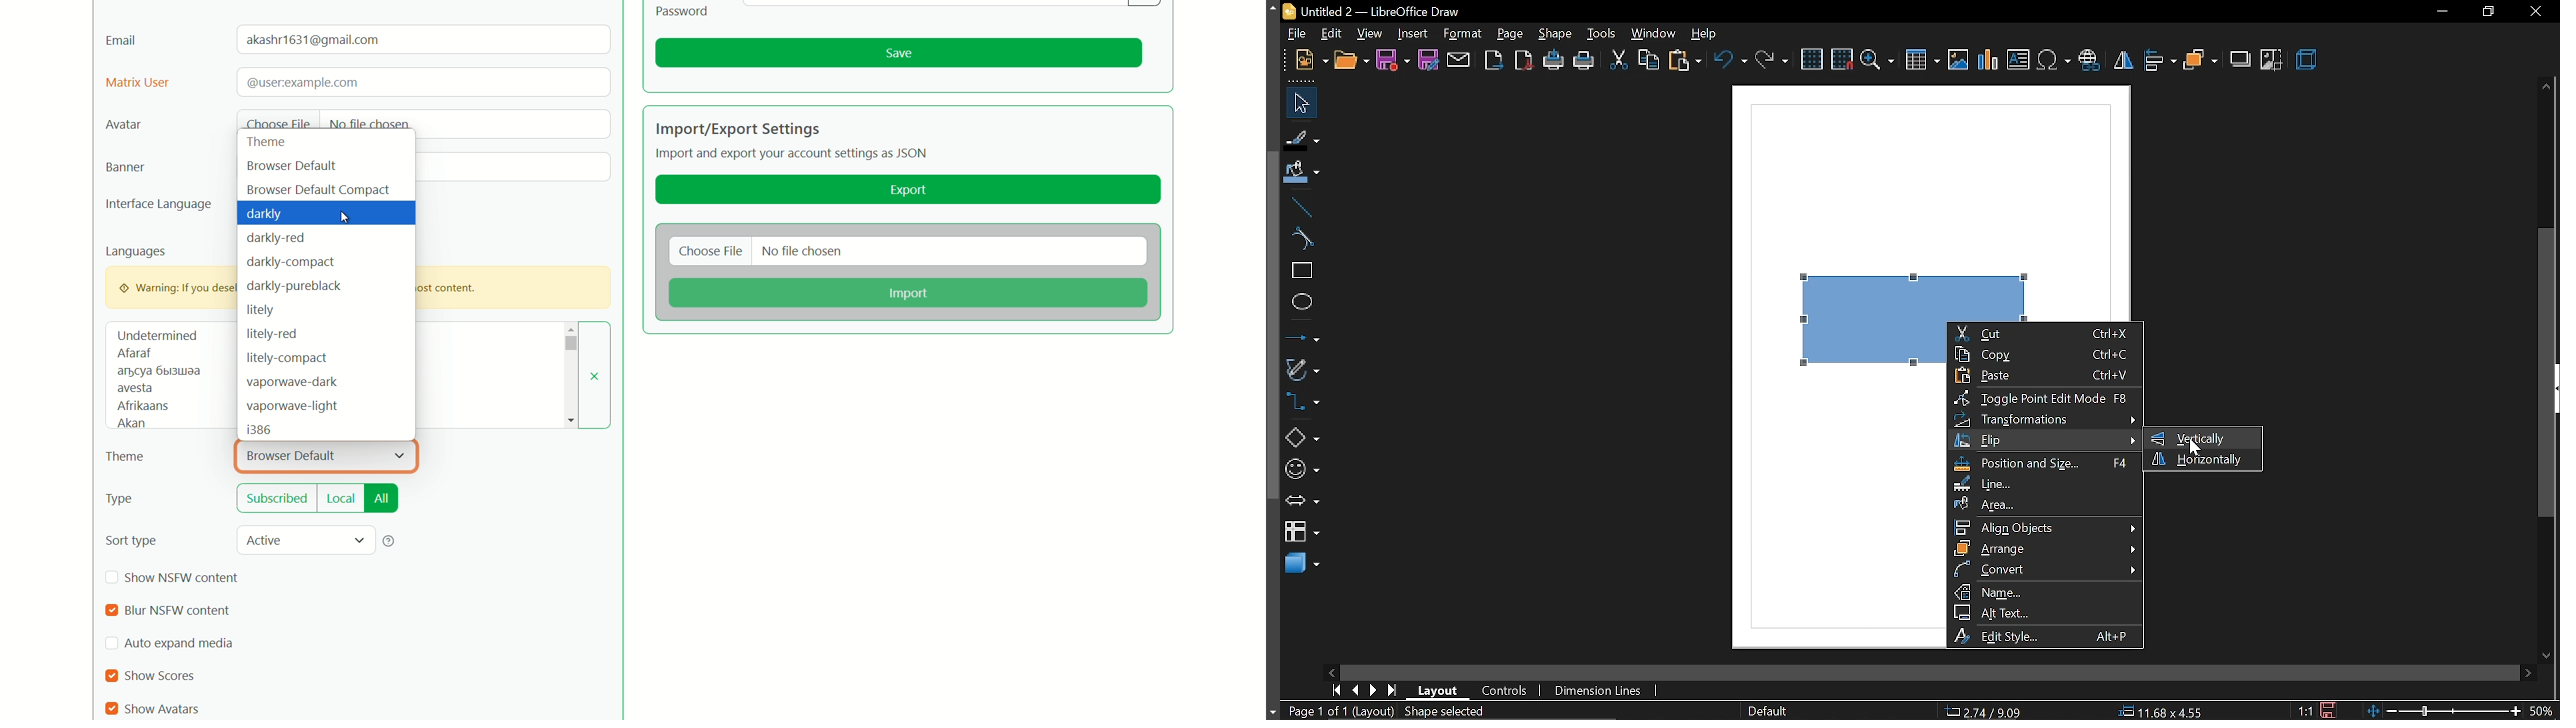  What do you see at coordinates (1357, 691) in the screenshot?
I see `previous page` at bounding box center [1357, 691].